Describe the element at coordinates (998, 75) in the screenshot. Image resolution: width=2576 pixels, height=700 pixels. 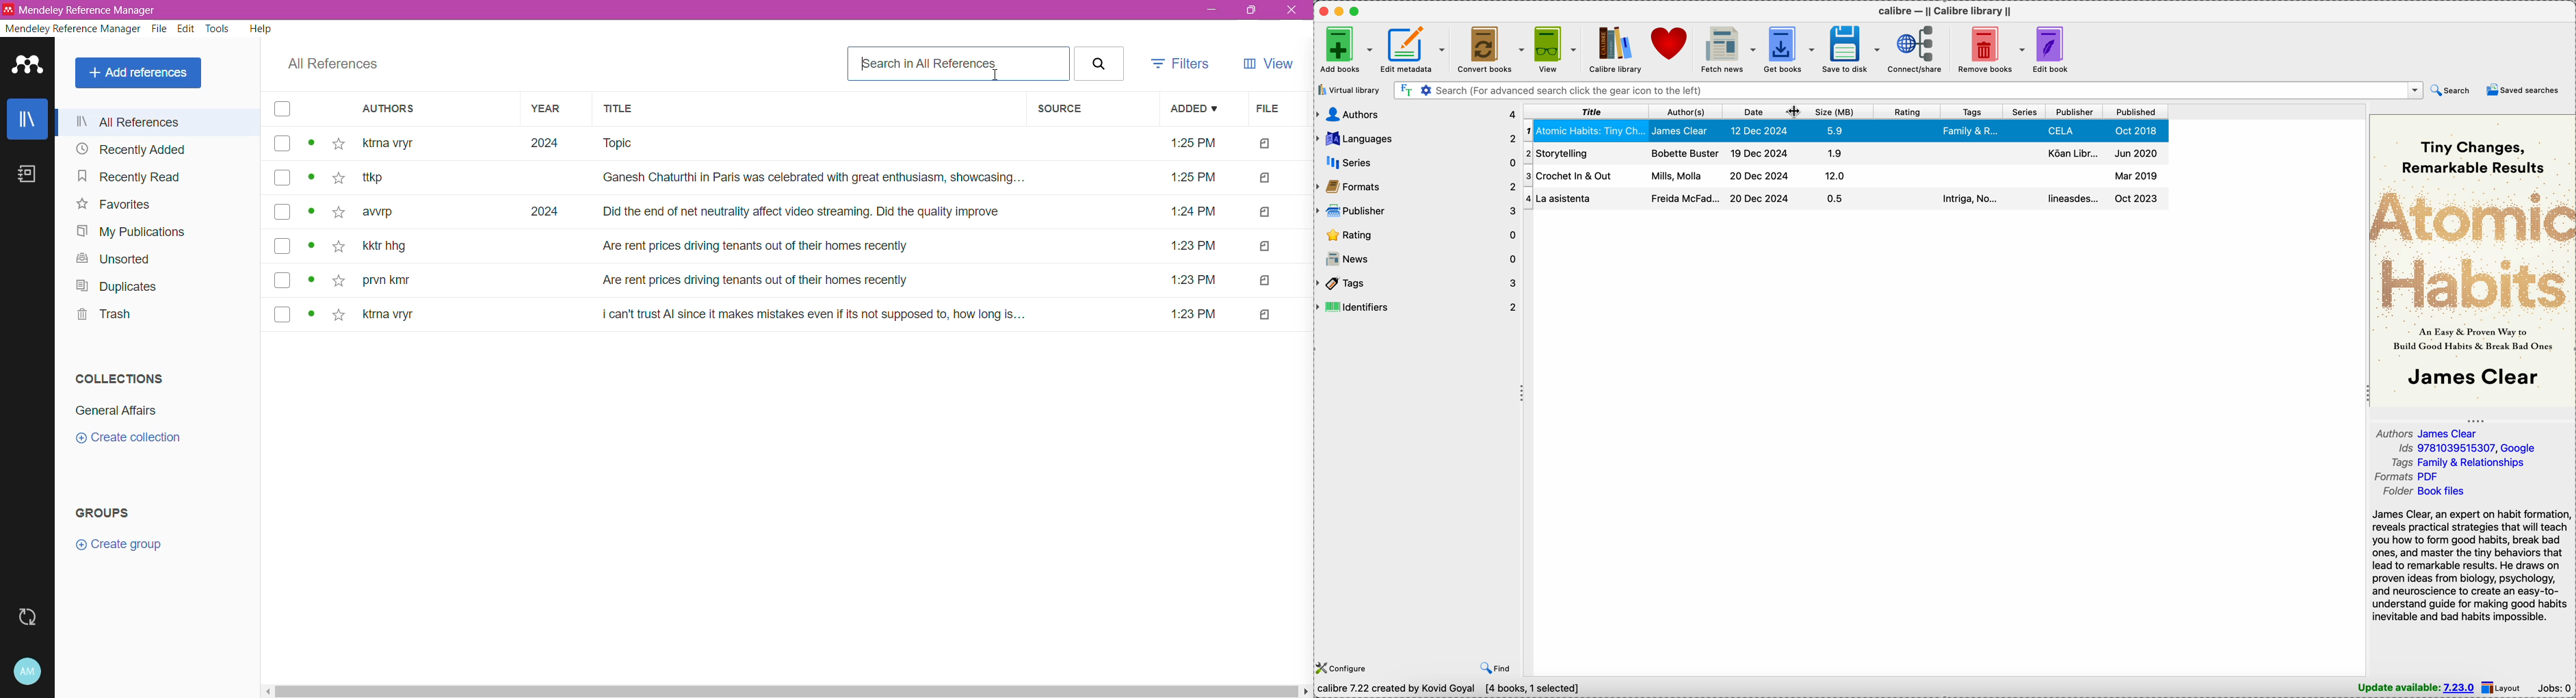
I see `Cursor` at that location.